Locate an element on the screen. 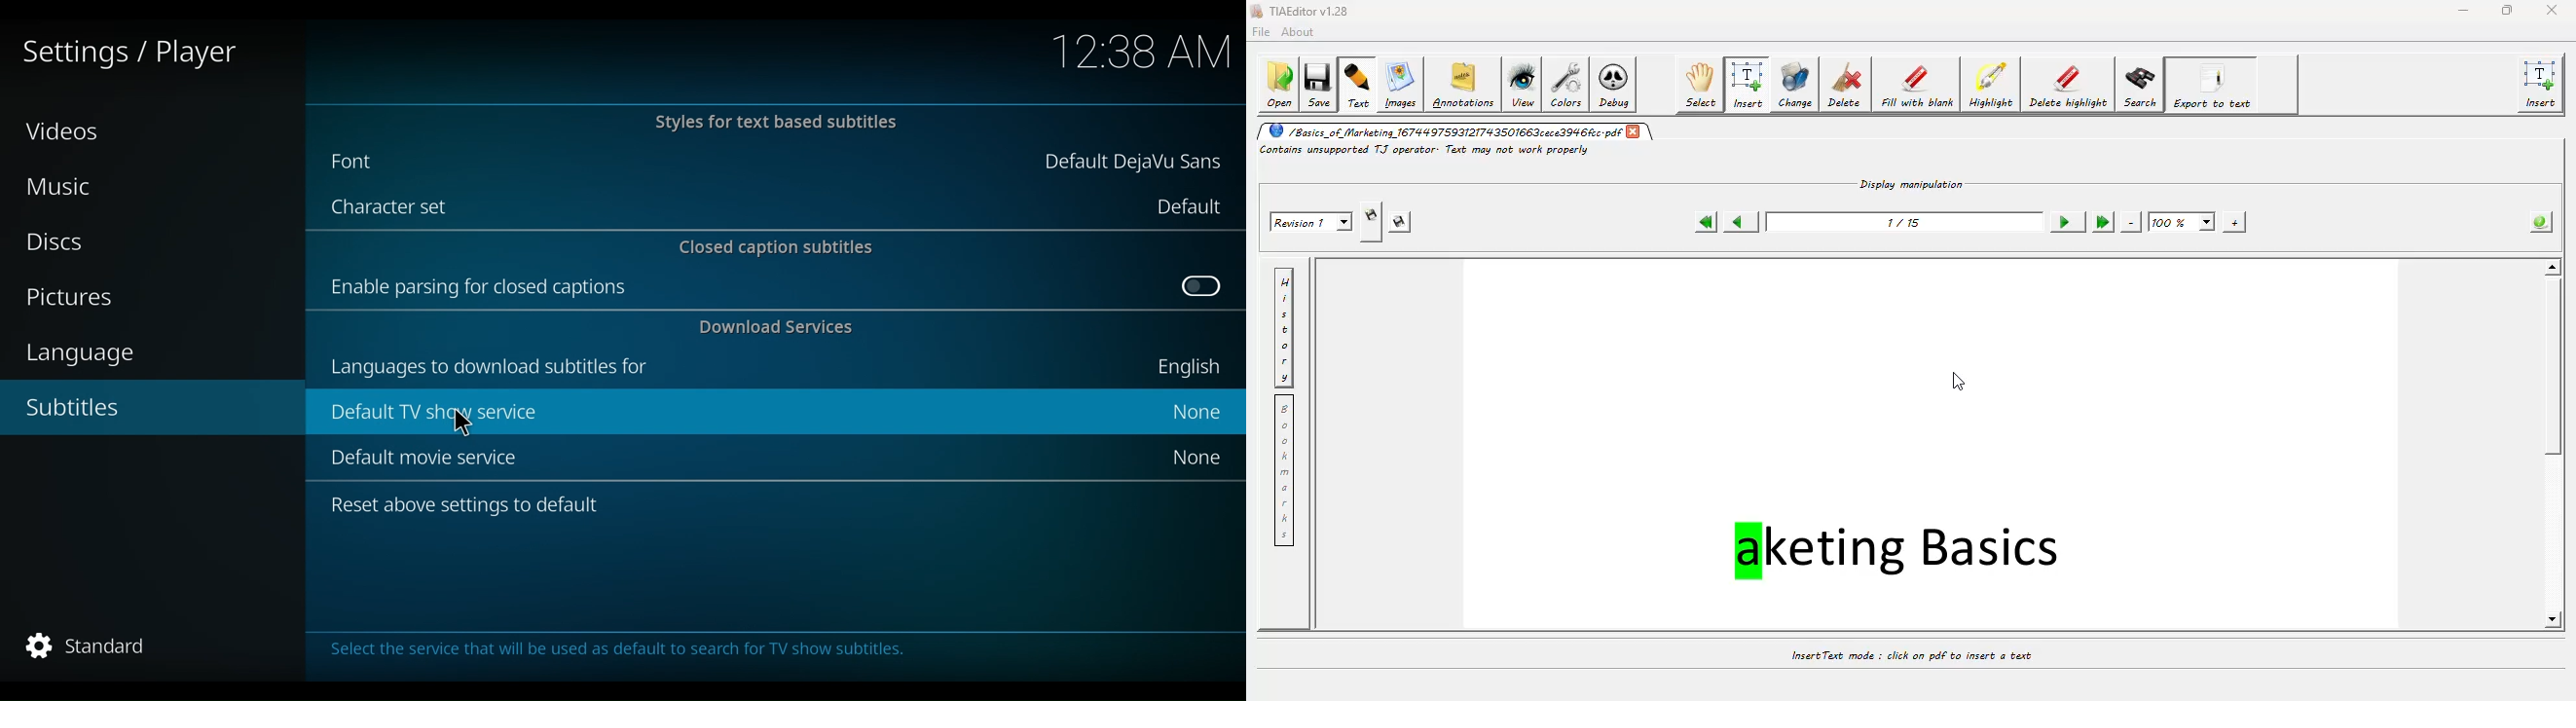 The width and height of the screenshot is (2576, 728). Select the service that will be used as default to search for TV show subtitles. is located at coordinates (644, 654).